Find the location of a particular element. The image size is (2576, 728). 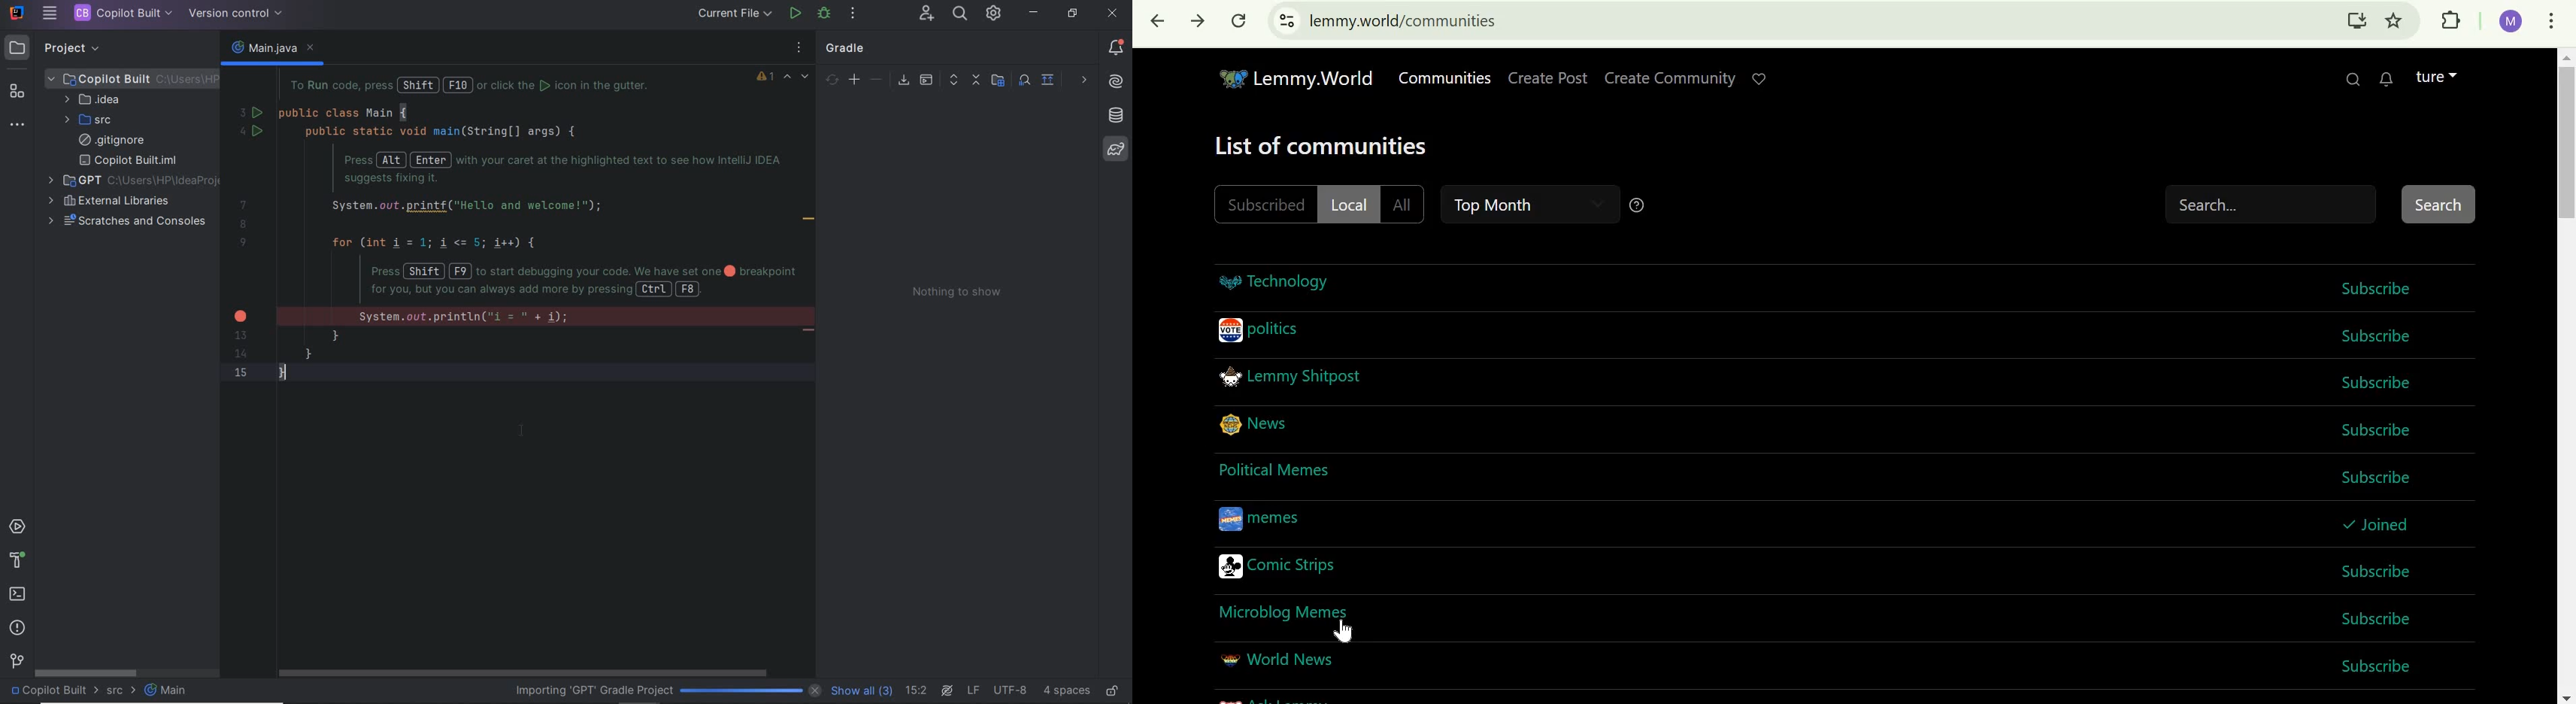

subscribe is located at coordinates (2373, 618).